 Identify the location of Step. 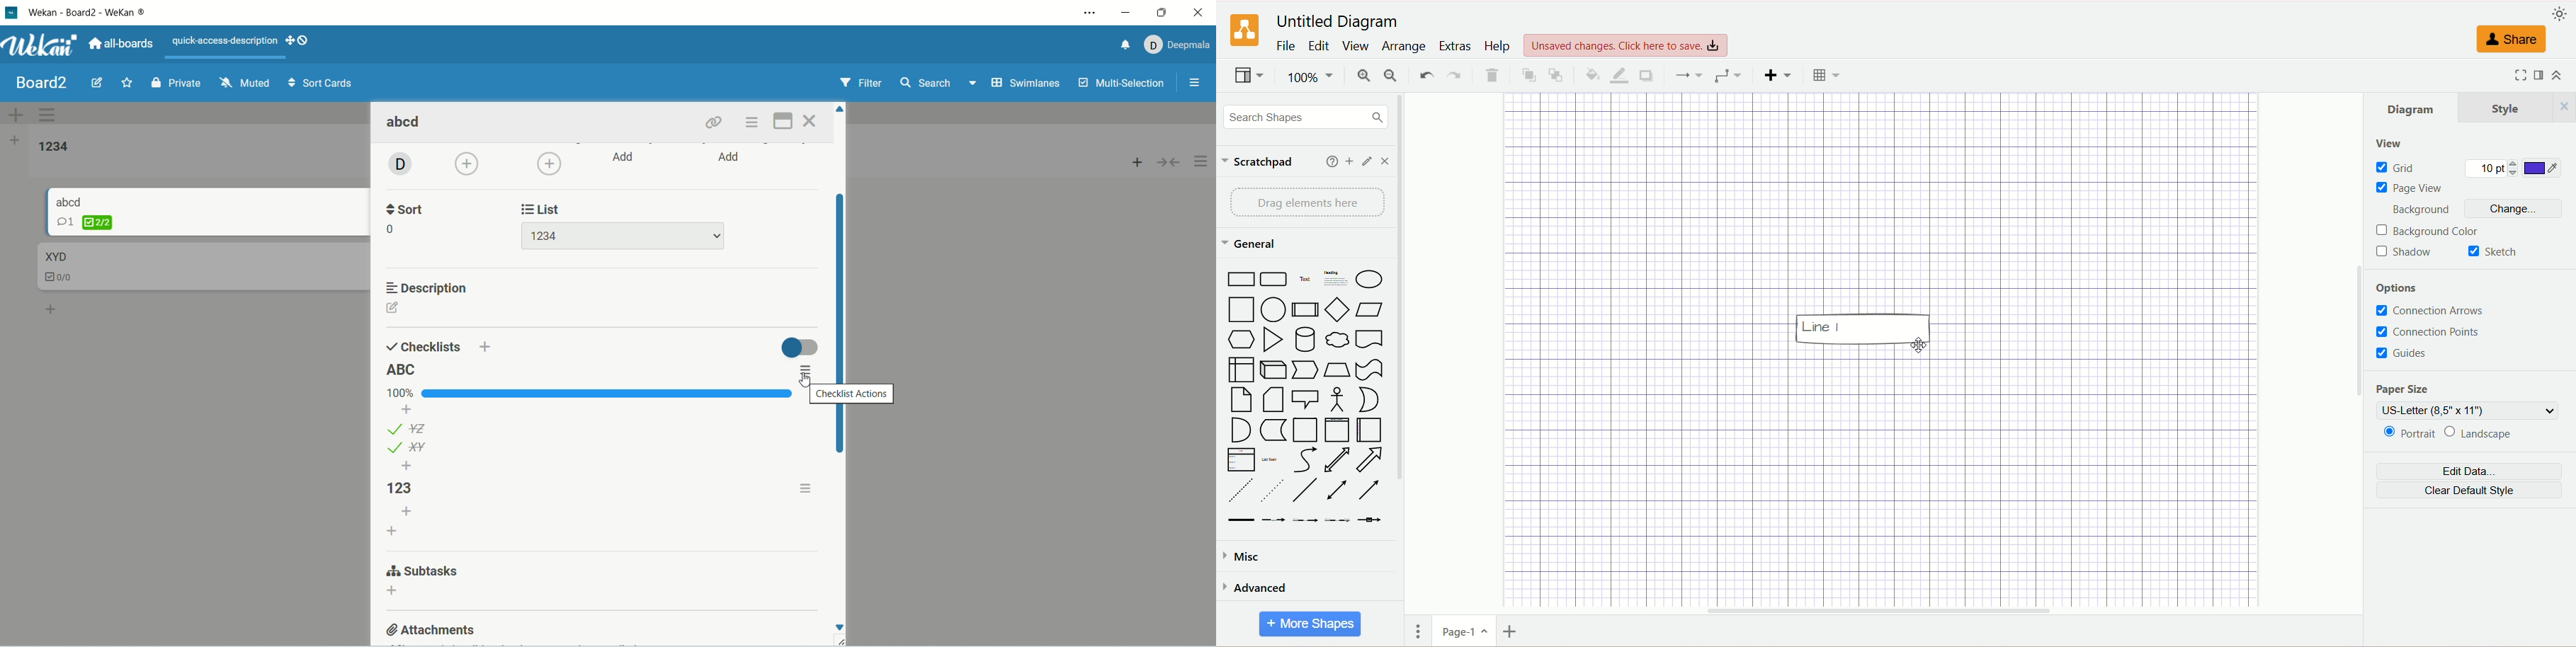
(1307, 370).